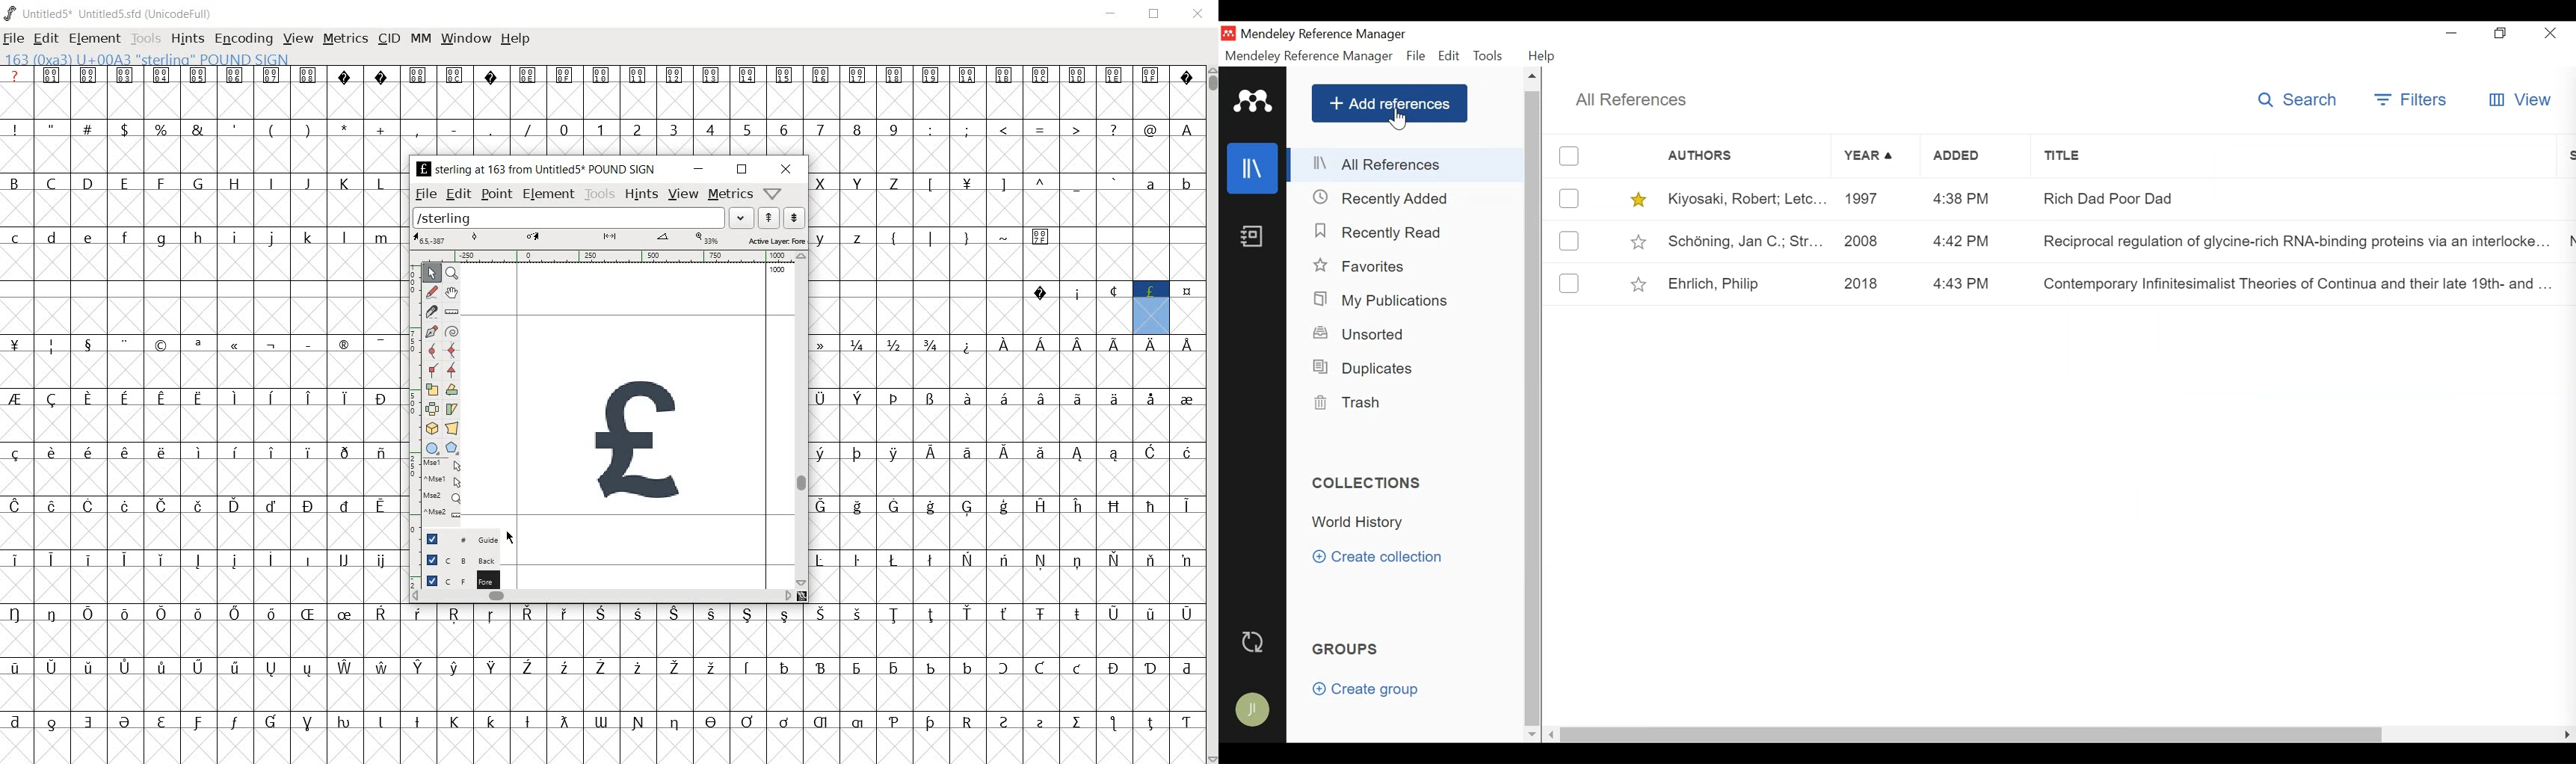  What do you see at coordinates (1631, 100) in the screenshot?
I see `All References` at bounding box center [1631, 100].